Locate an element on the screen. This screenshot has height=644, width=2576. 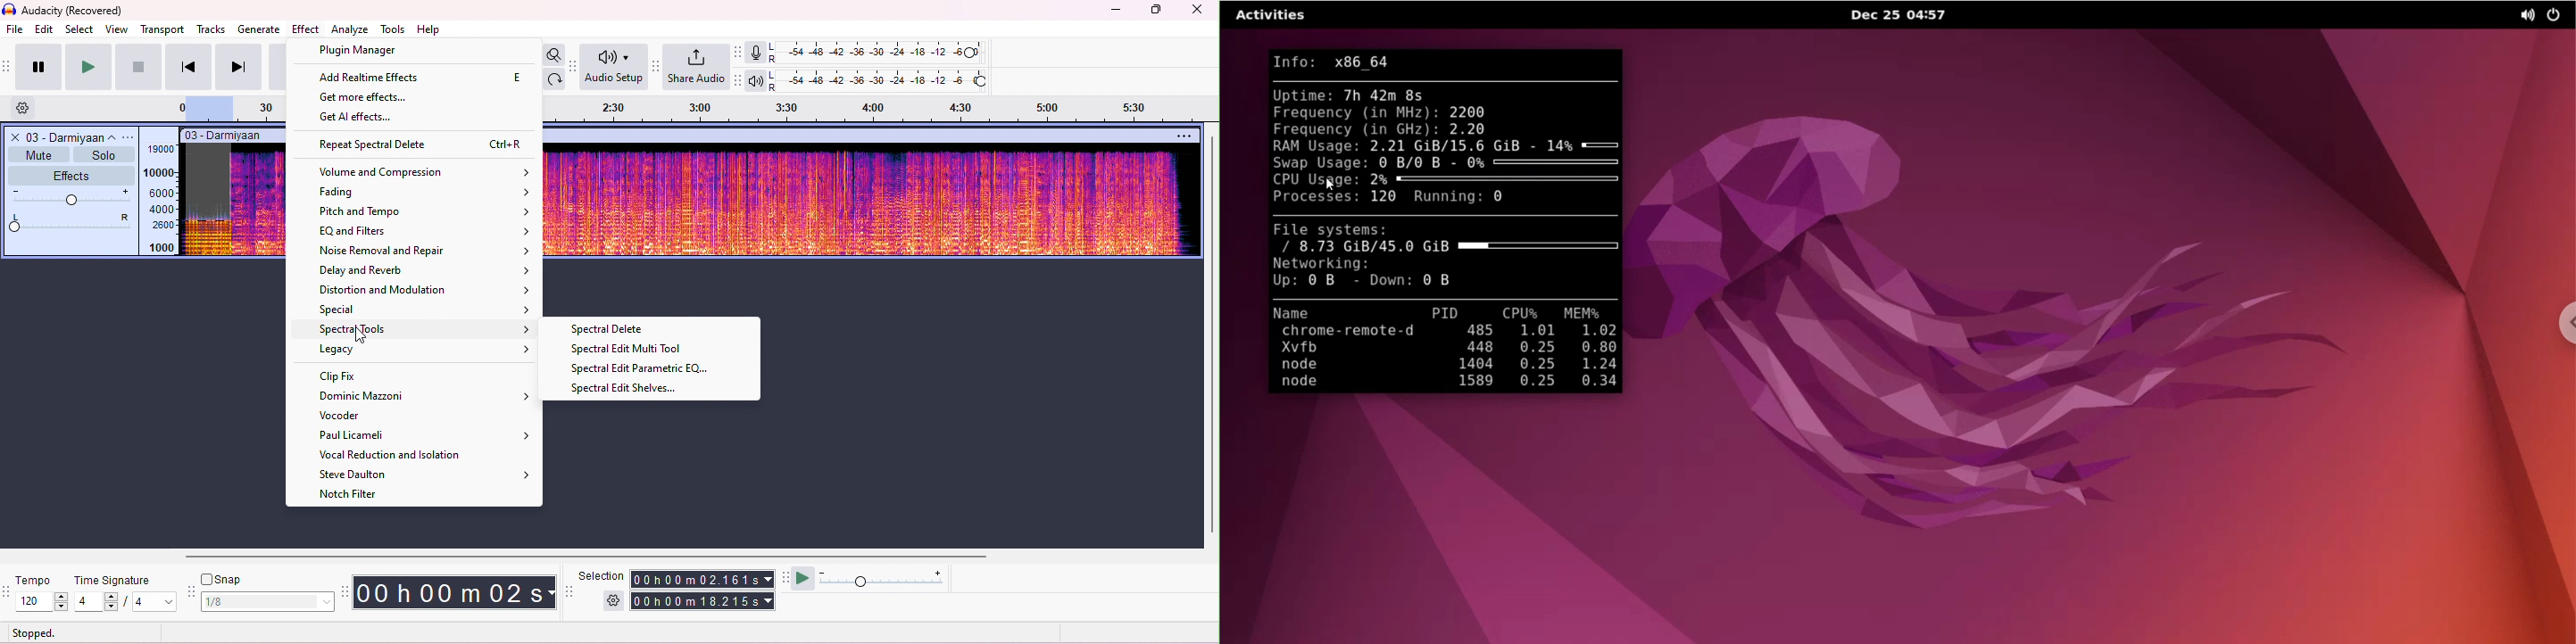
maximize is located at coordinates (1155, 12).